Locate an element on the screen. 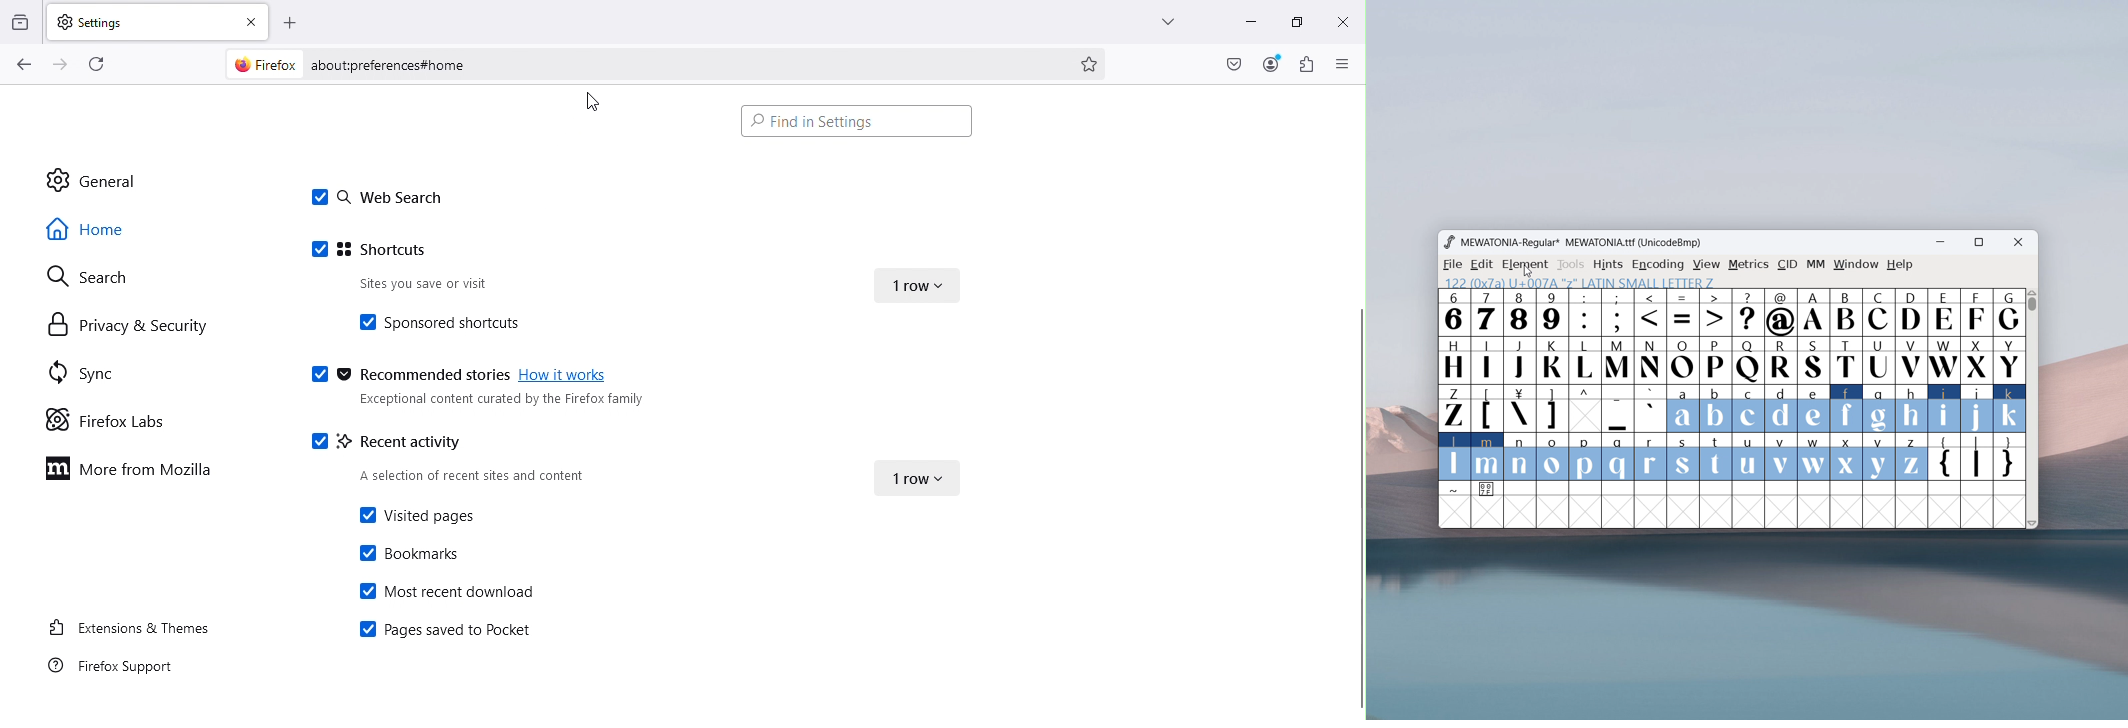 The width and height of the screenshot is (2128, 728). Maximize is located at coordinates (1289, 22).